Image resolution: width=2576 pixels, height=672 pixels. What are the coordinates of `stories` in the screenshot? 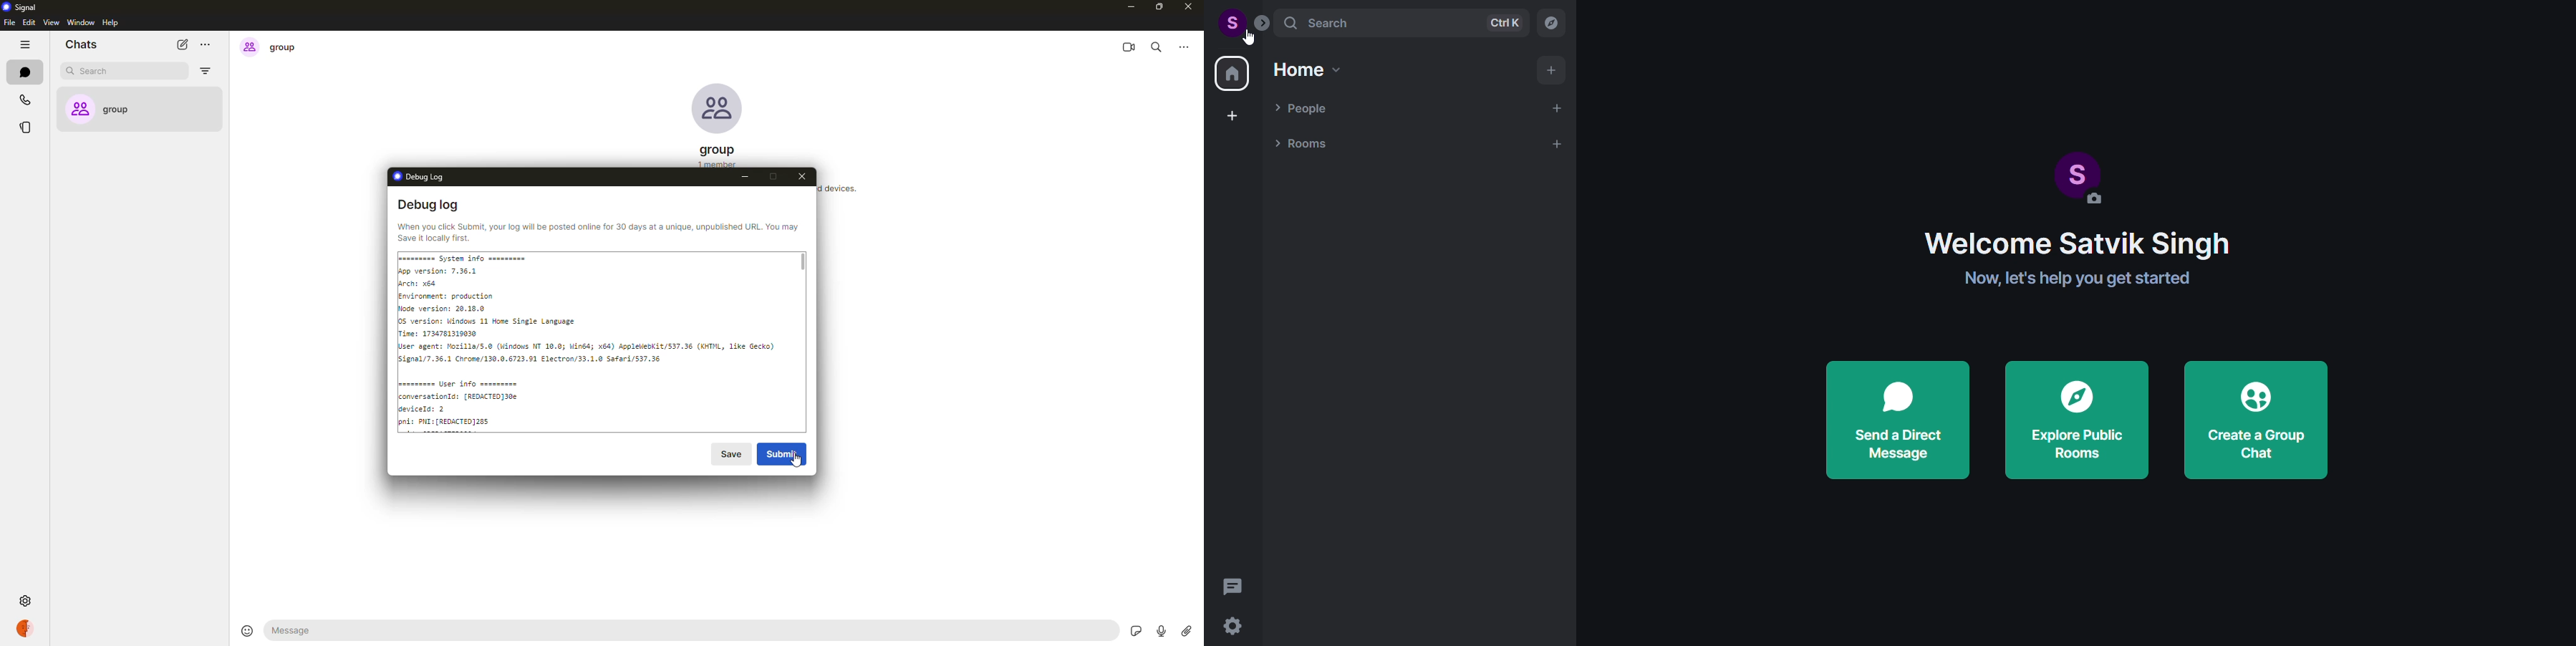 It's located at (25, 127).